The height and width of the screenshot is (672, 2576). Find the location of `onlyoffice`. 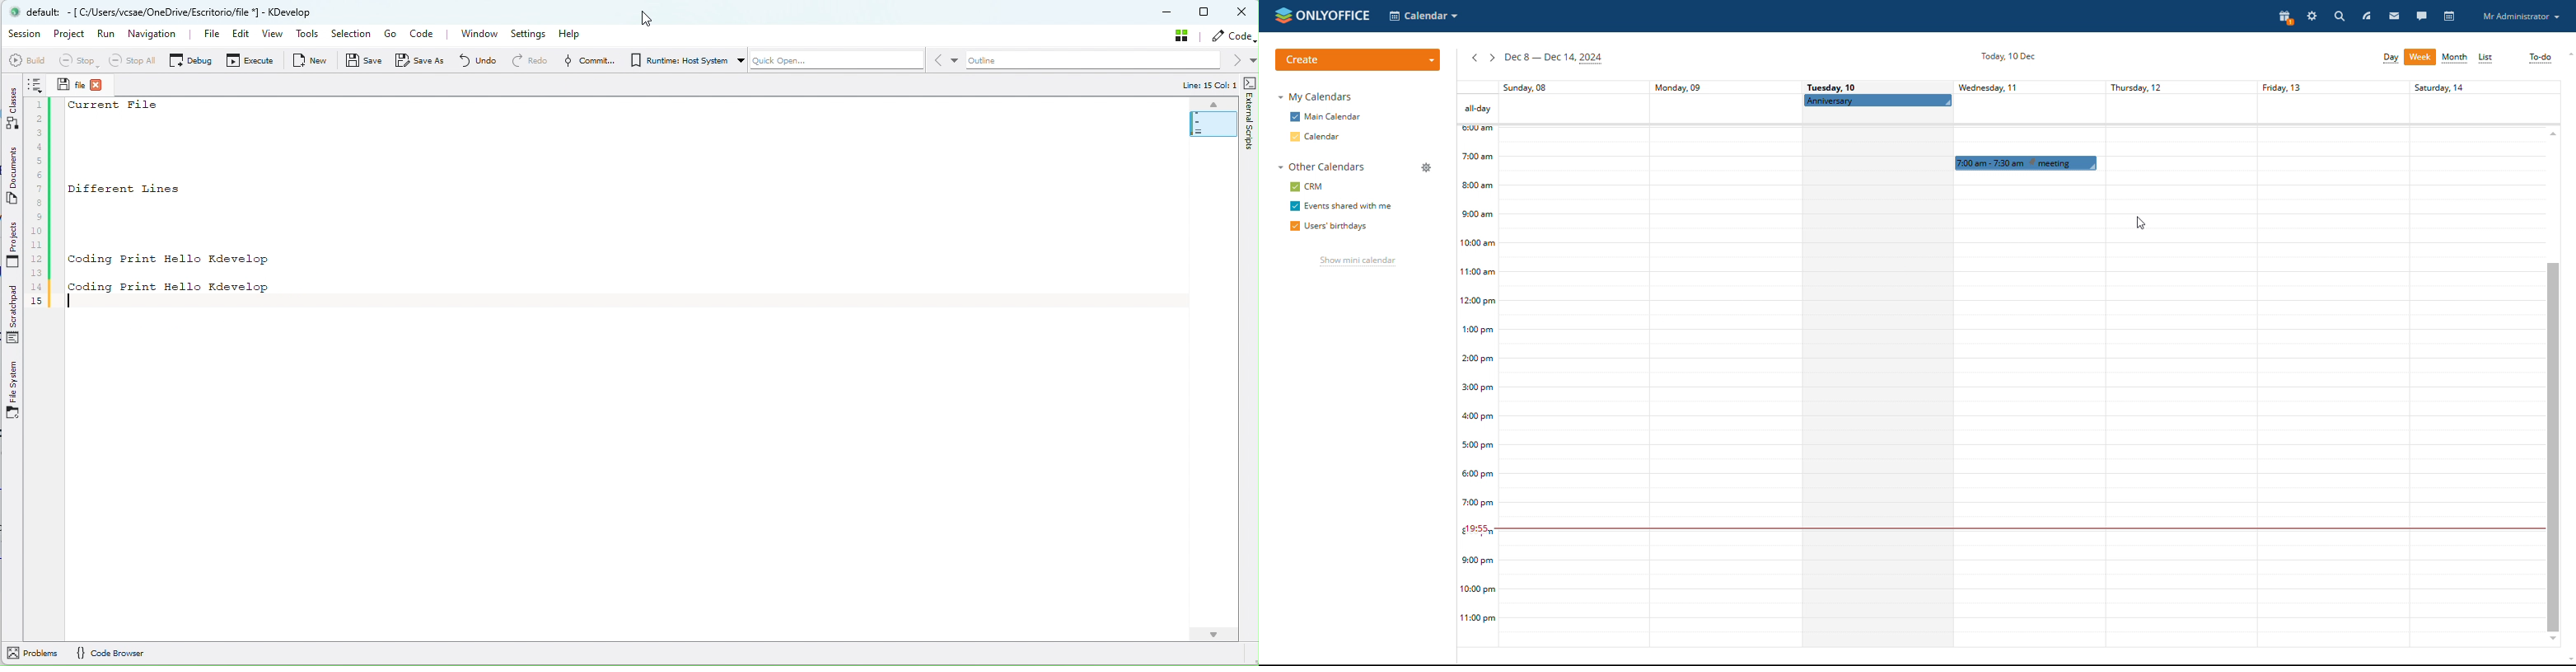

onlyoffice is located at coordinates (1335, 14).